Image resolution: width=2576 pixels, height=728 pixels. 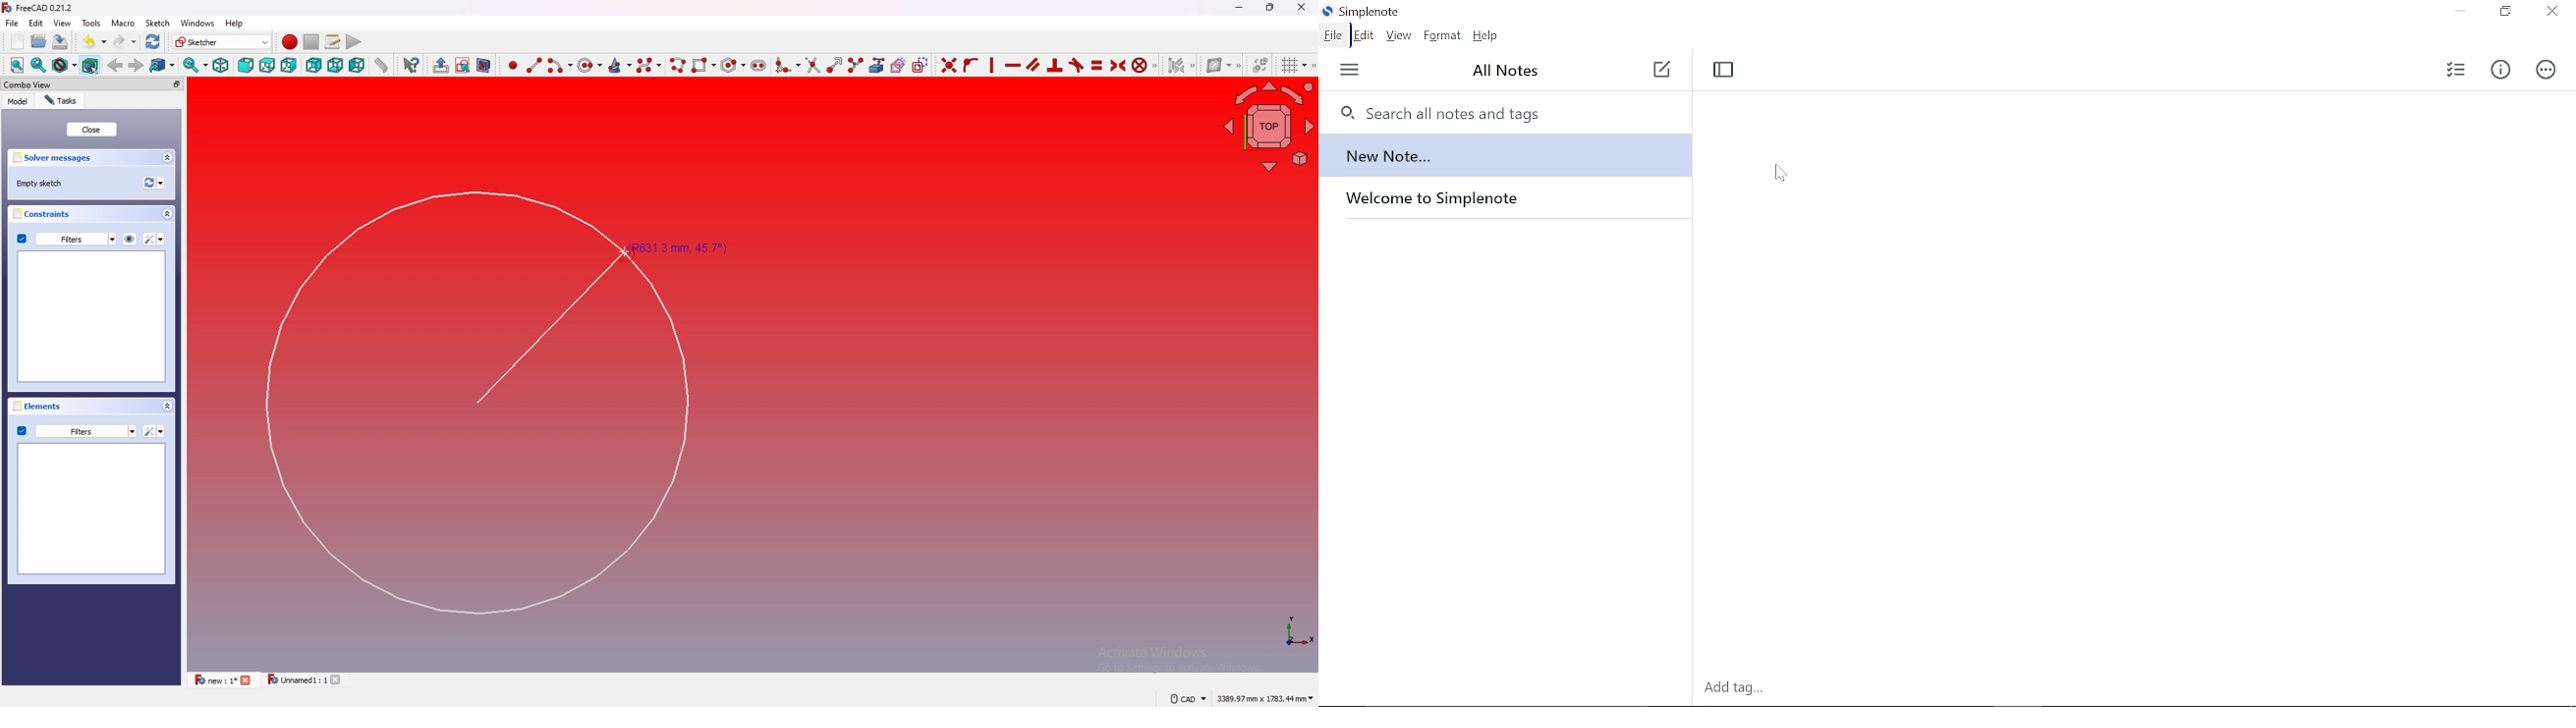 I want to click on toggle grid, so click(x=1297, y=65).